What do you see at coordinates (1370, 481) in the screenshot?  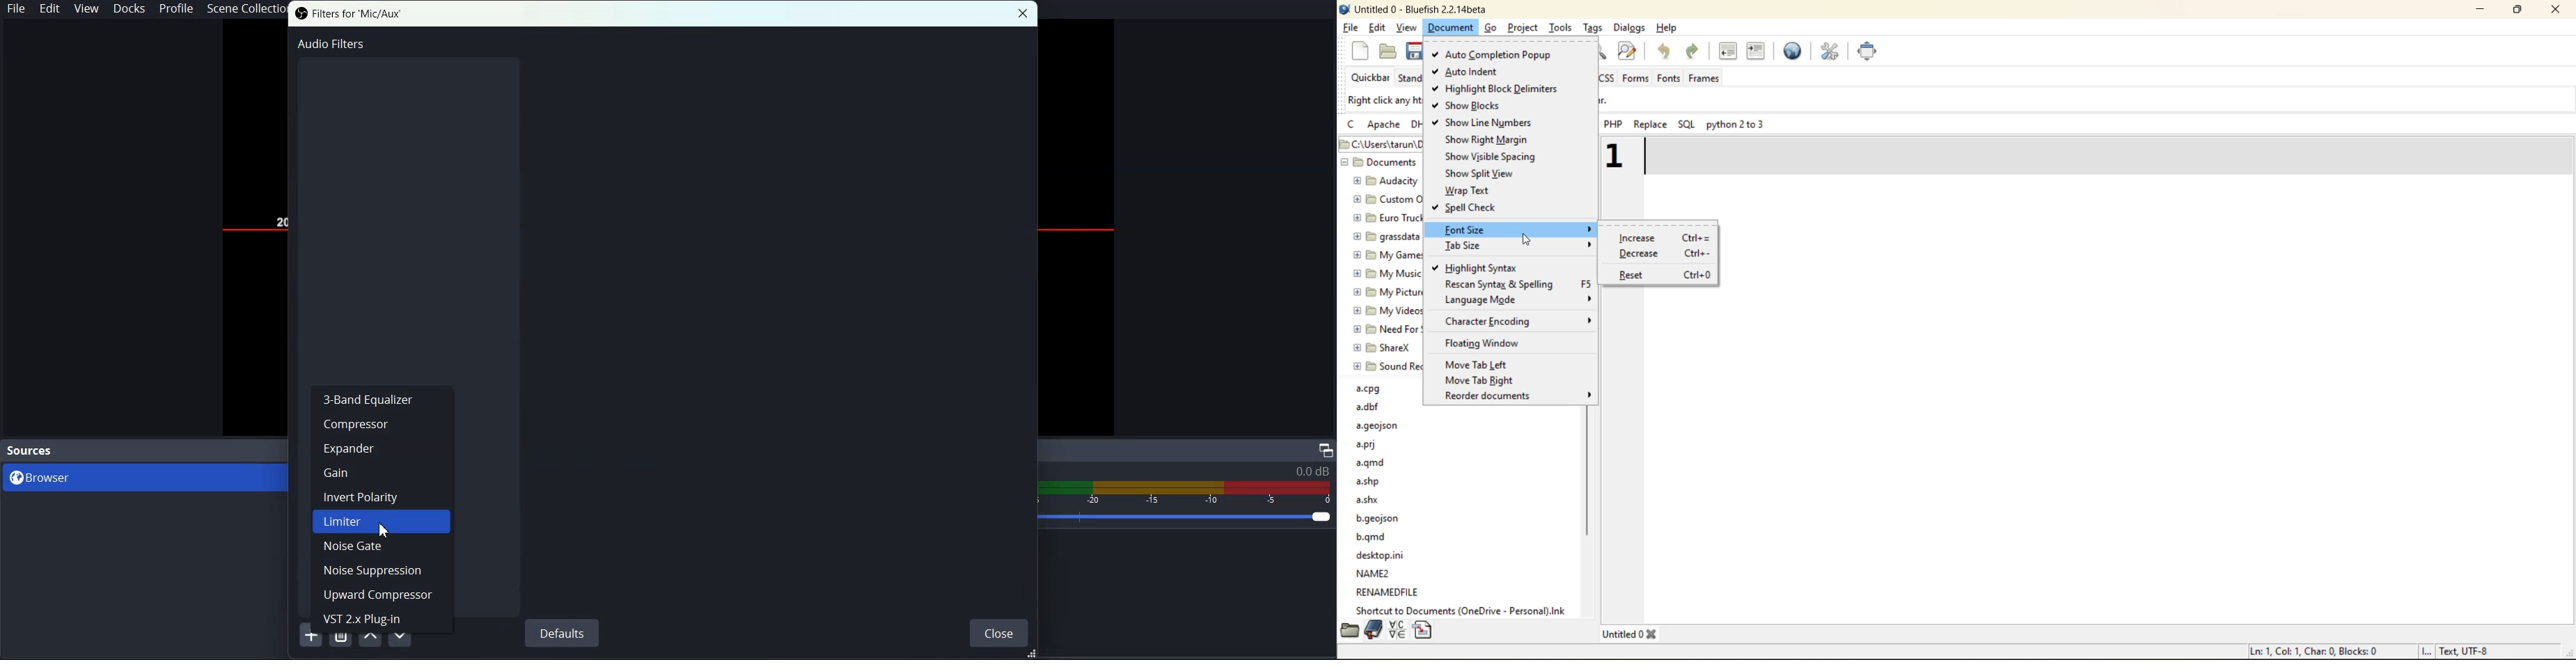 I see `a.shp` at bounding box center [1370, 481].